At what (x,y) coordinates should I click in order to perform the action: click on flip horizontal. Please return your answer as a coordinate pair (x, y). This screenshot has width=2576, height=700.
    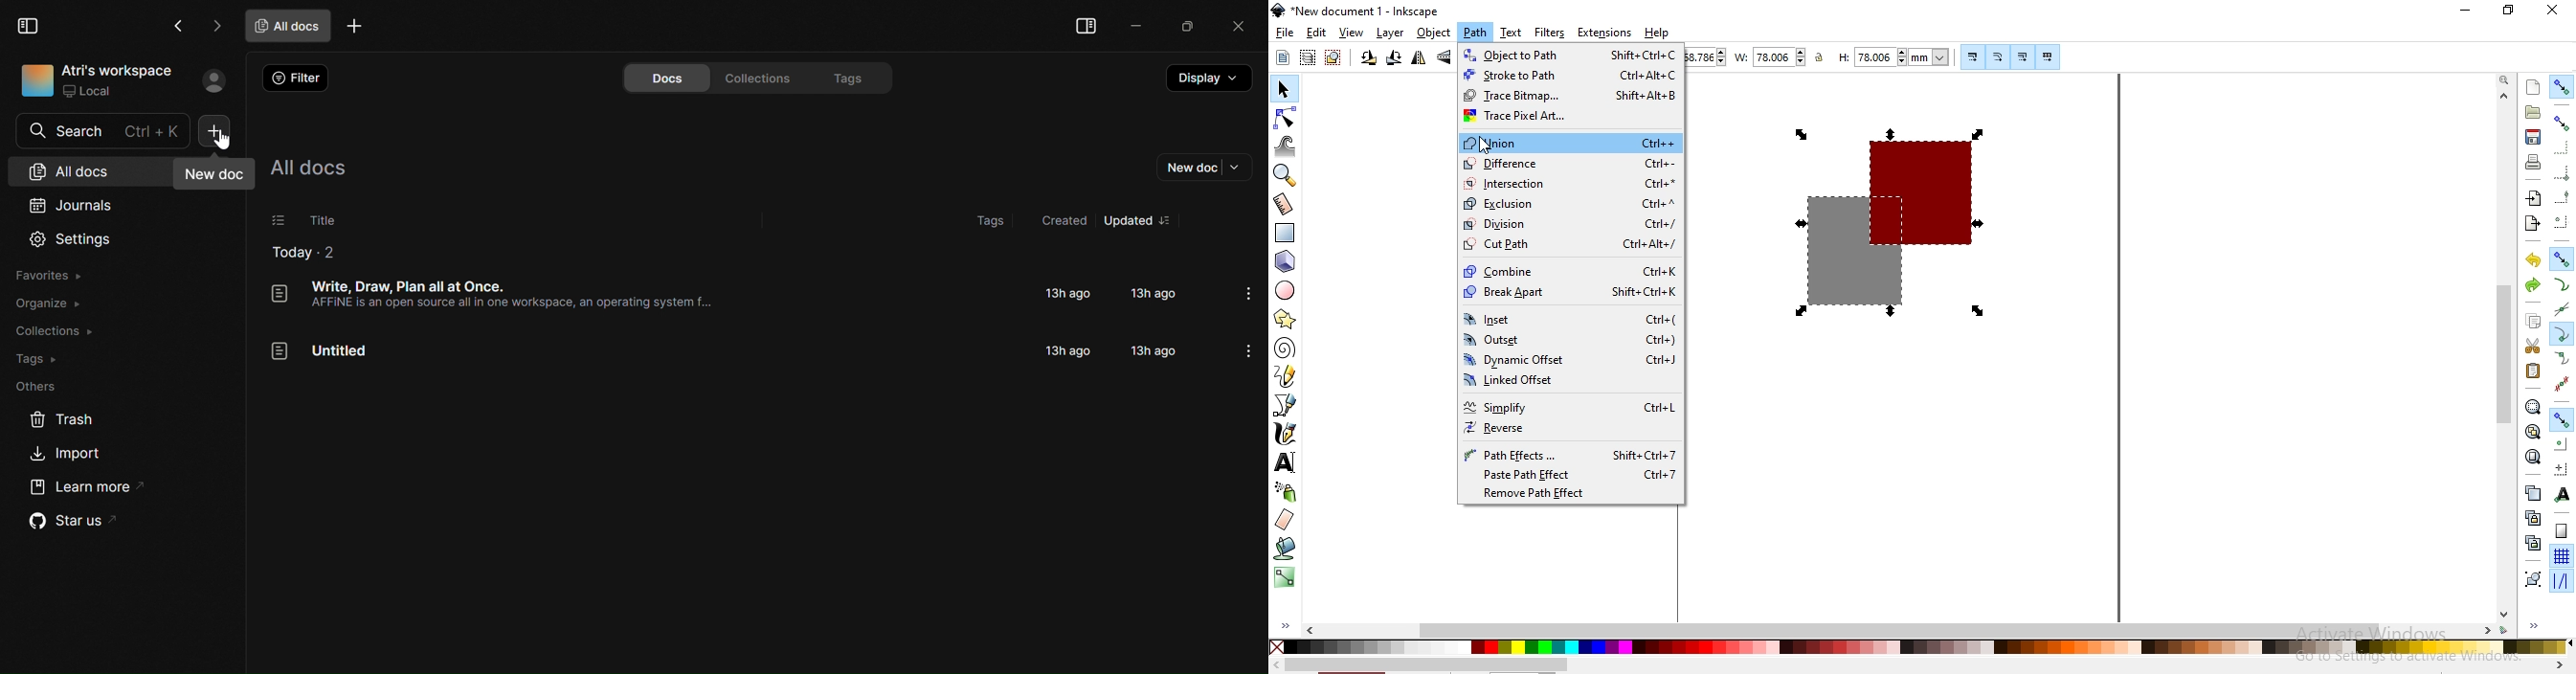
    Looking at the image, I should click on (1419, 59).